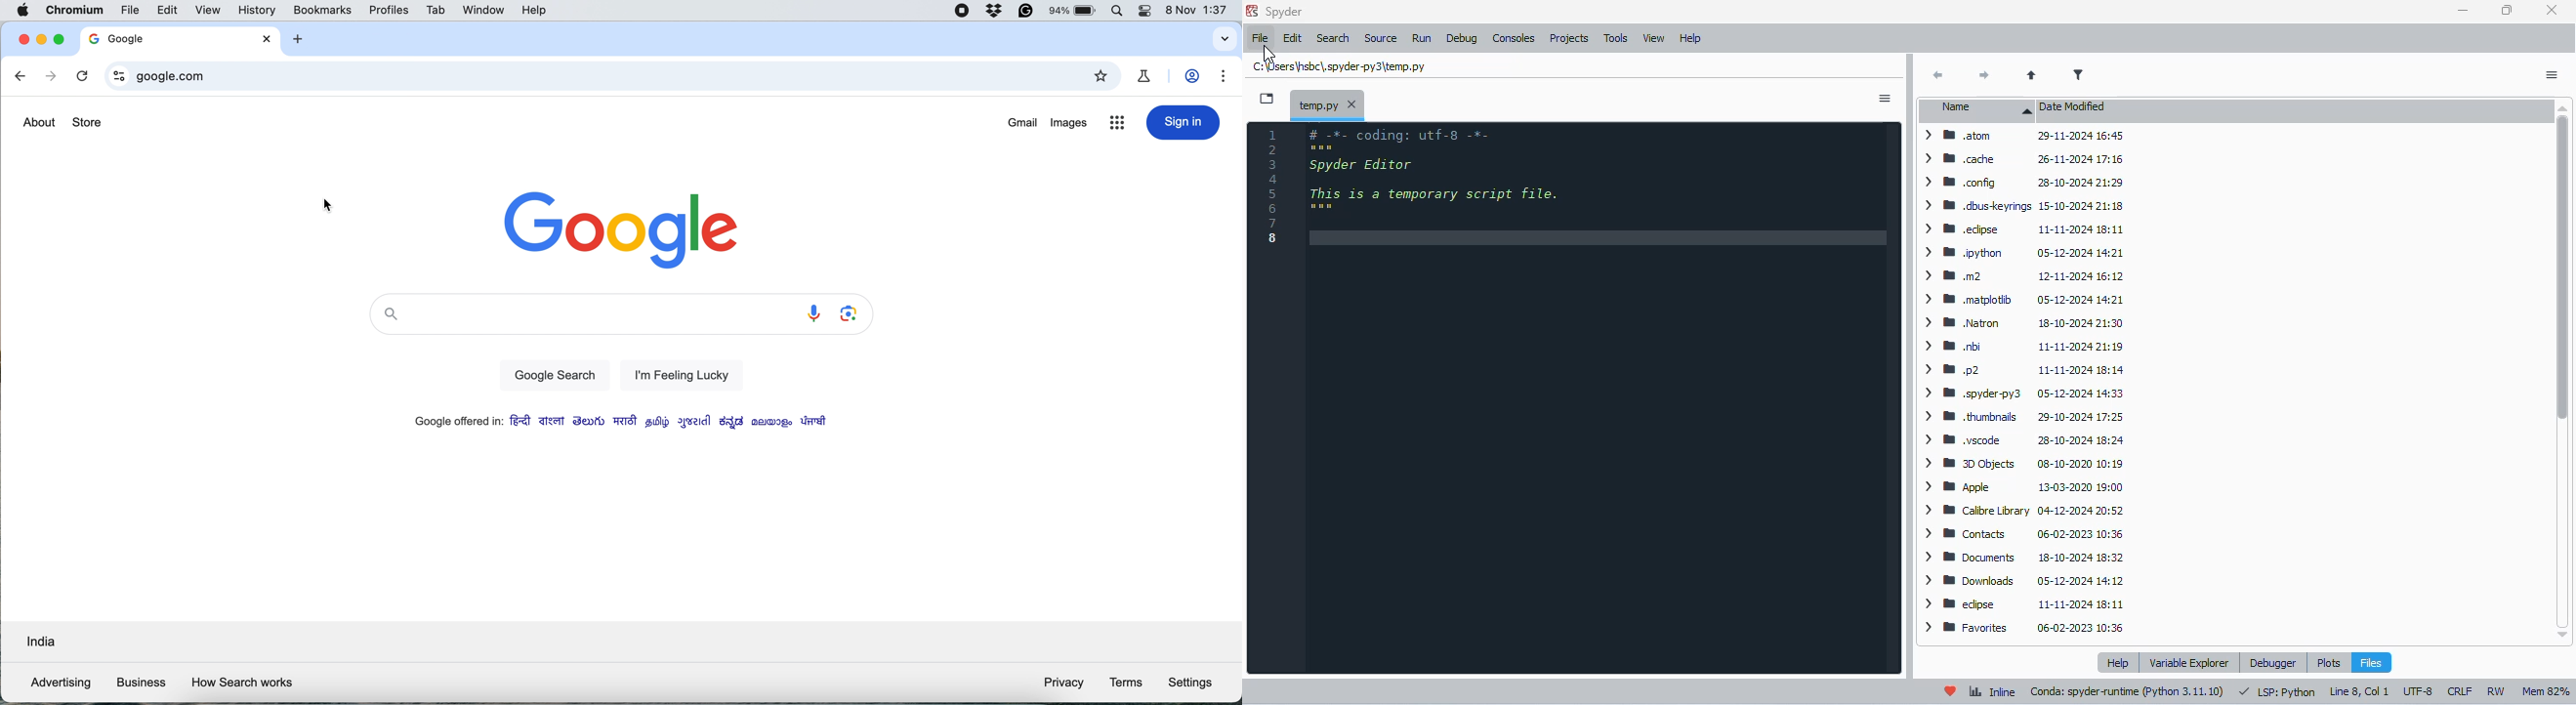  Describe the element at coordinates (1332, 38) in the screenshot. I see `search` at that location.